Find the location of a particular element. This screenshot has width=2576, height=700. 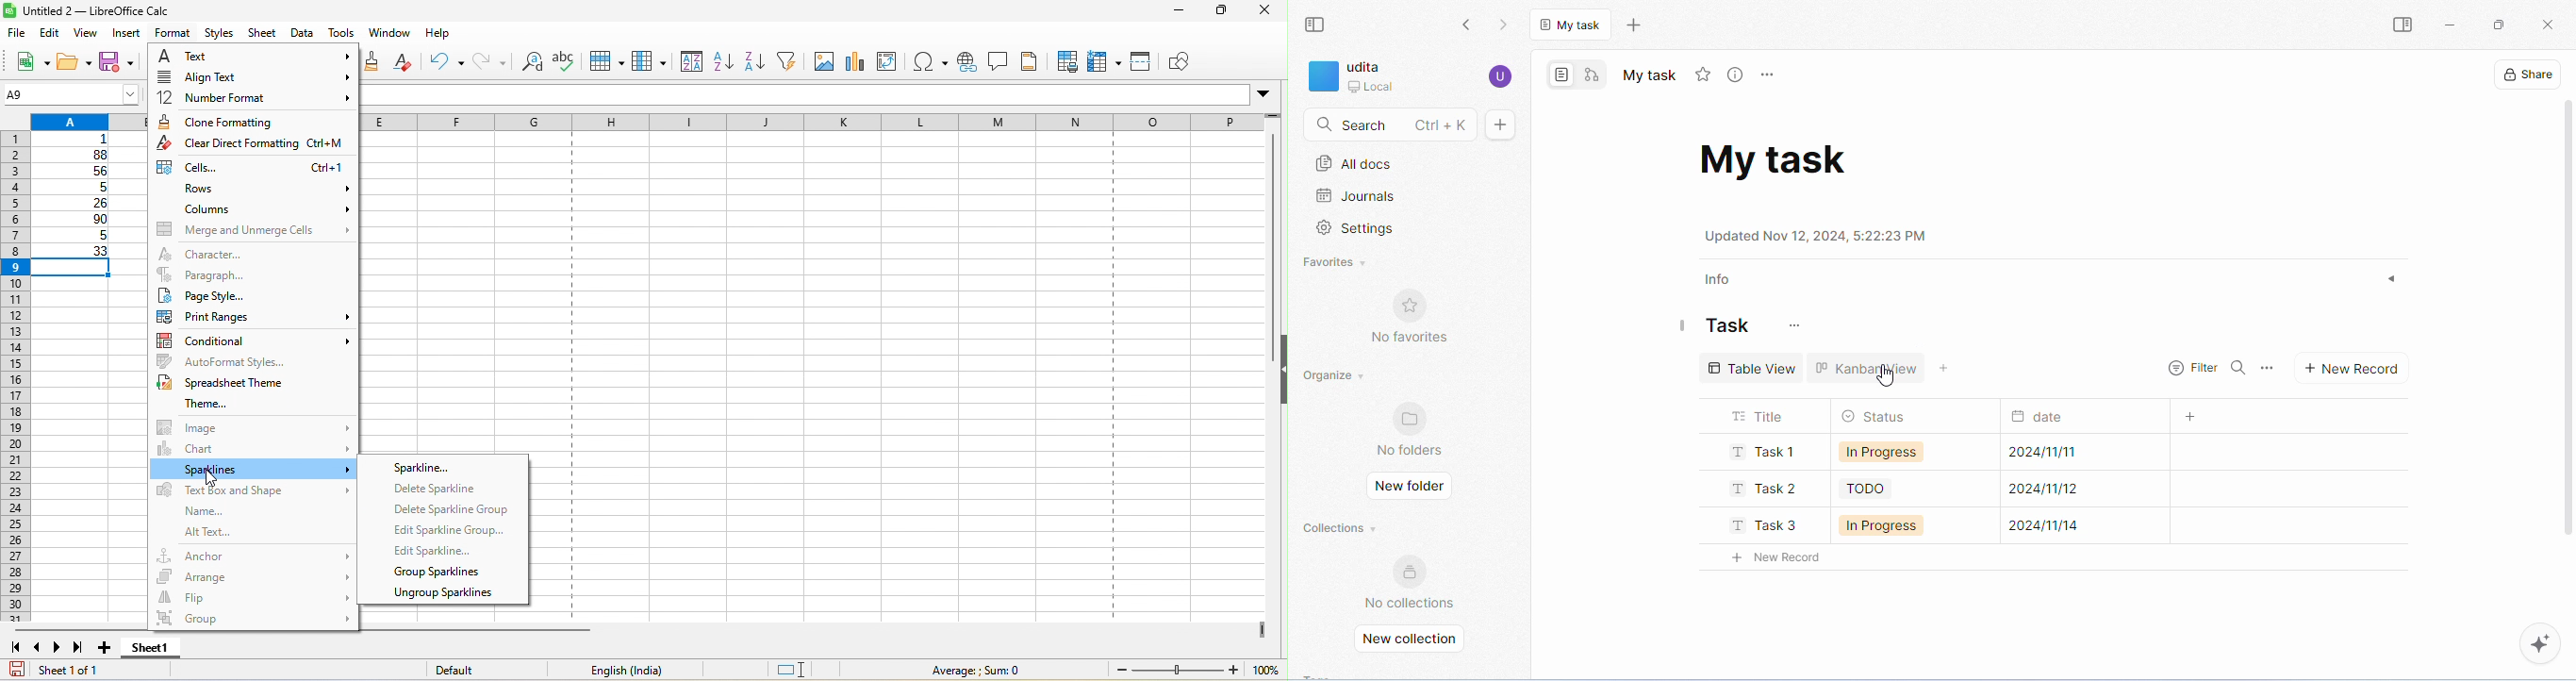

no folders is located at coordinates (1412, 429).